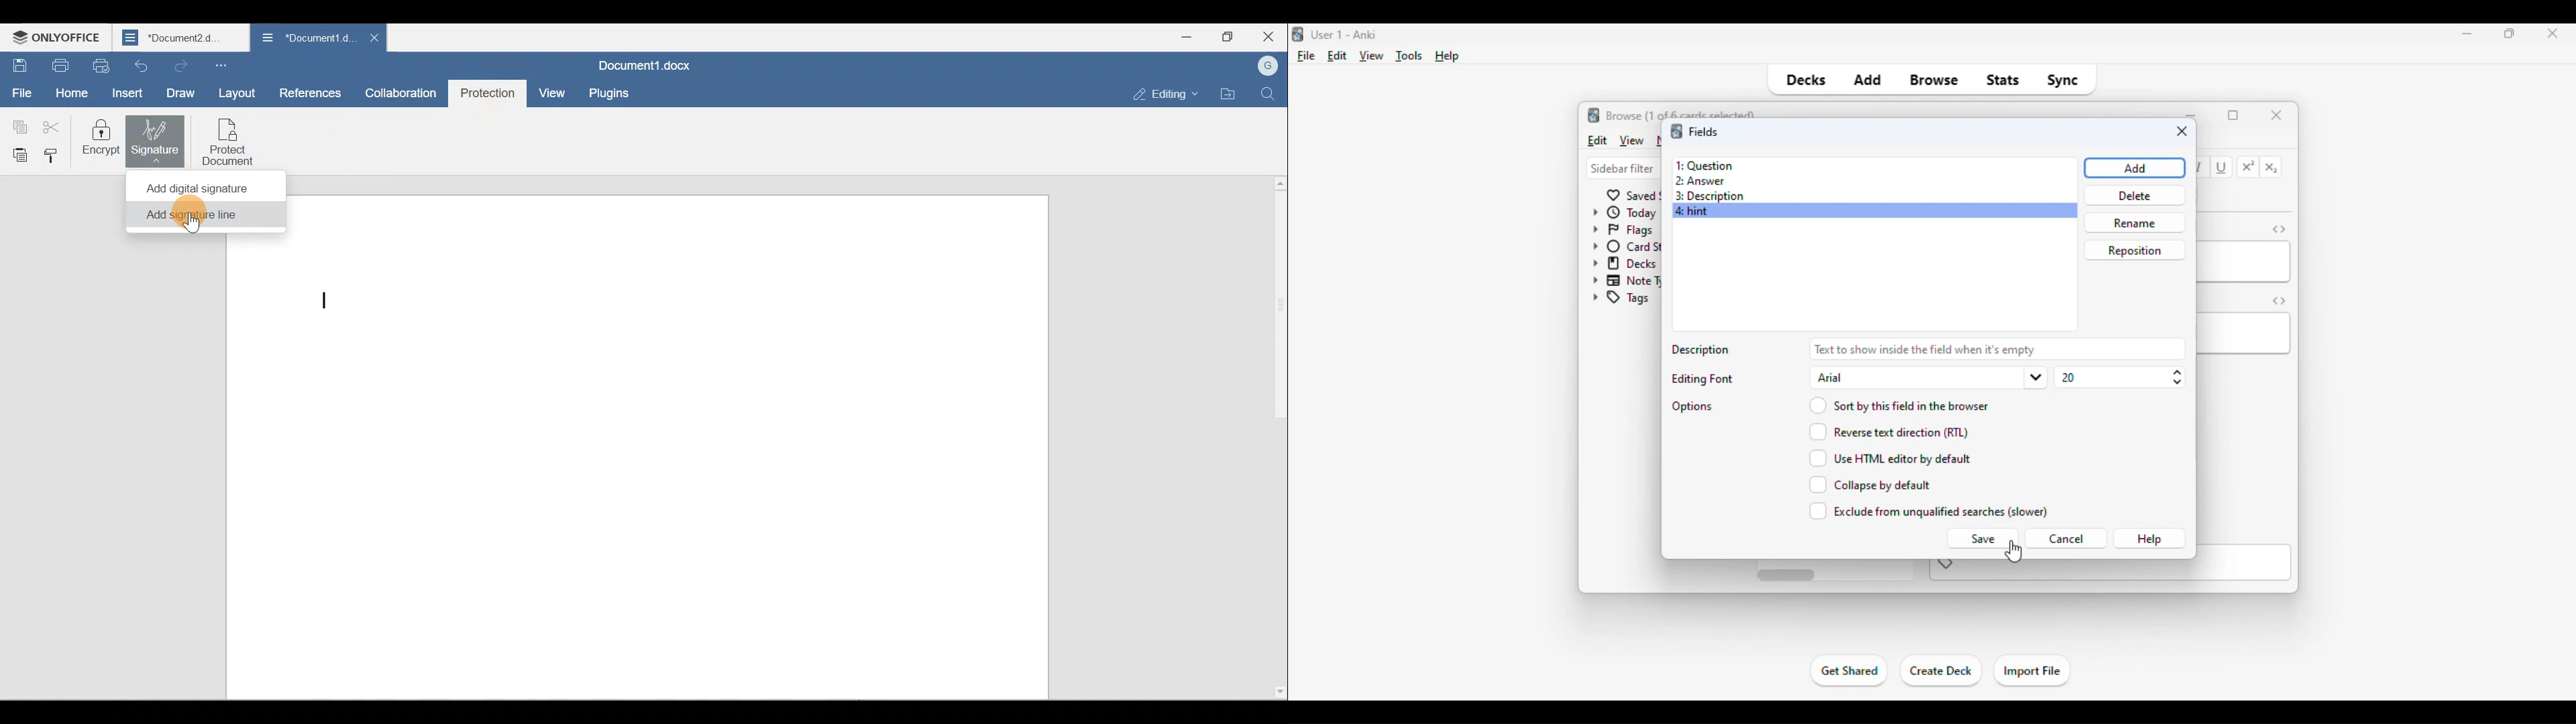  What do you see at coordinates (1890, 458) in the screenshot?
I see `use HTML editor by default` at bounding box center [1890, 458].